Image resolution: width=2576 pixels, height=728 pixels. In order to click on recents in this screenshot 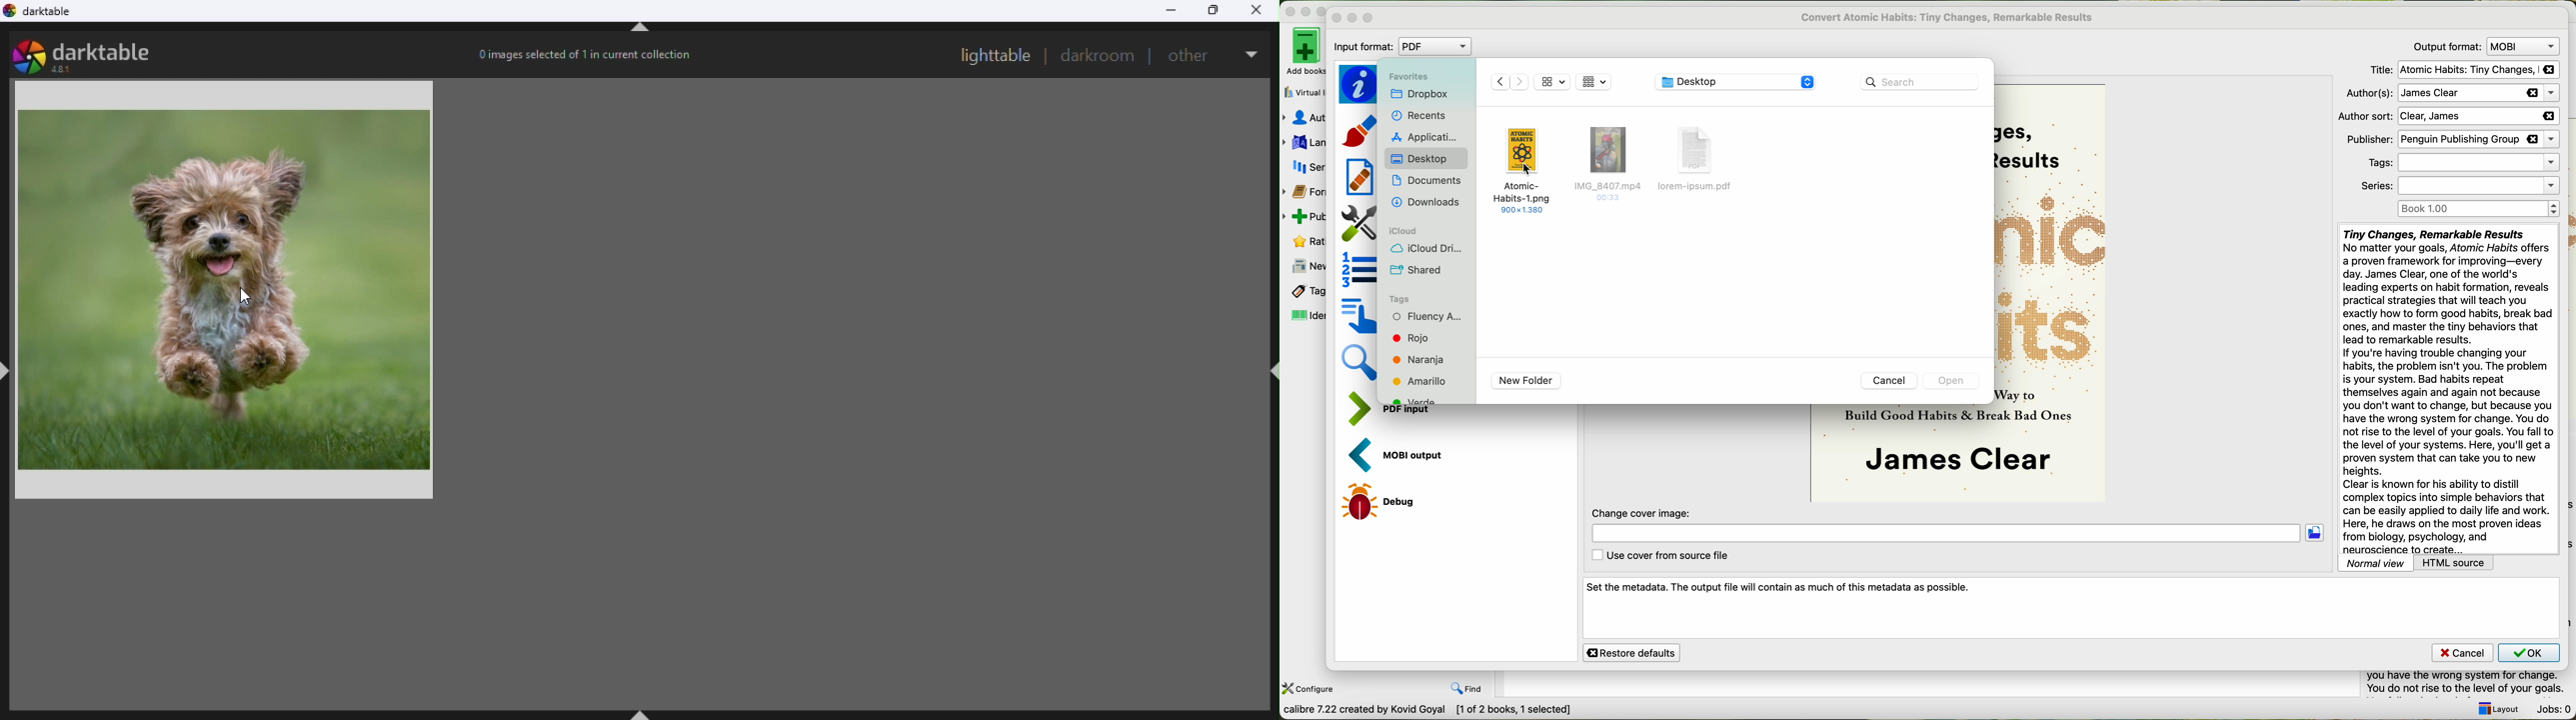, I will do `click(1420, 115)`.